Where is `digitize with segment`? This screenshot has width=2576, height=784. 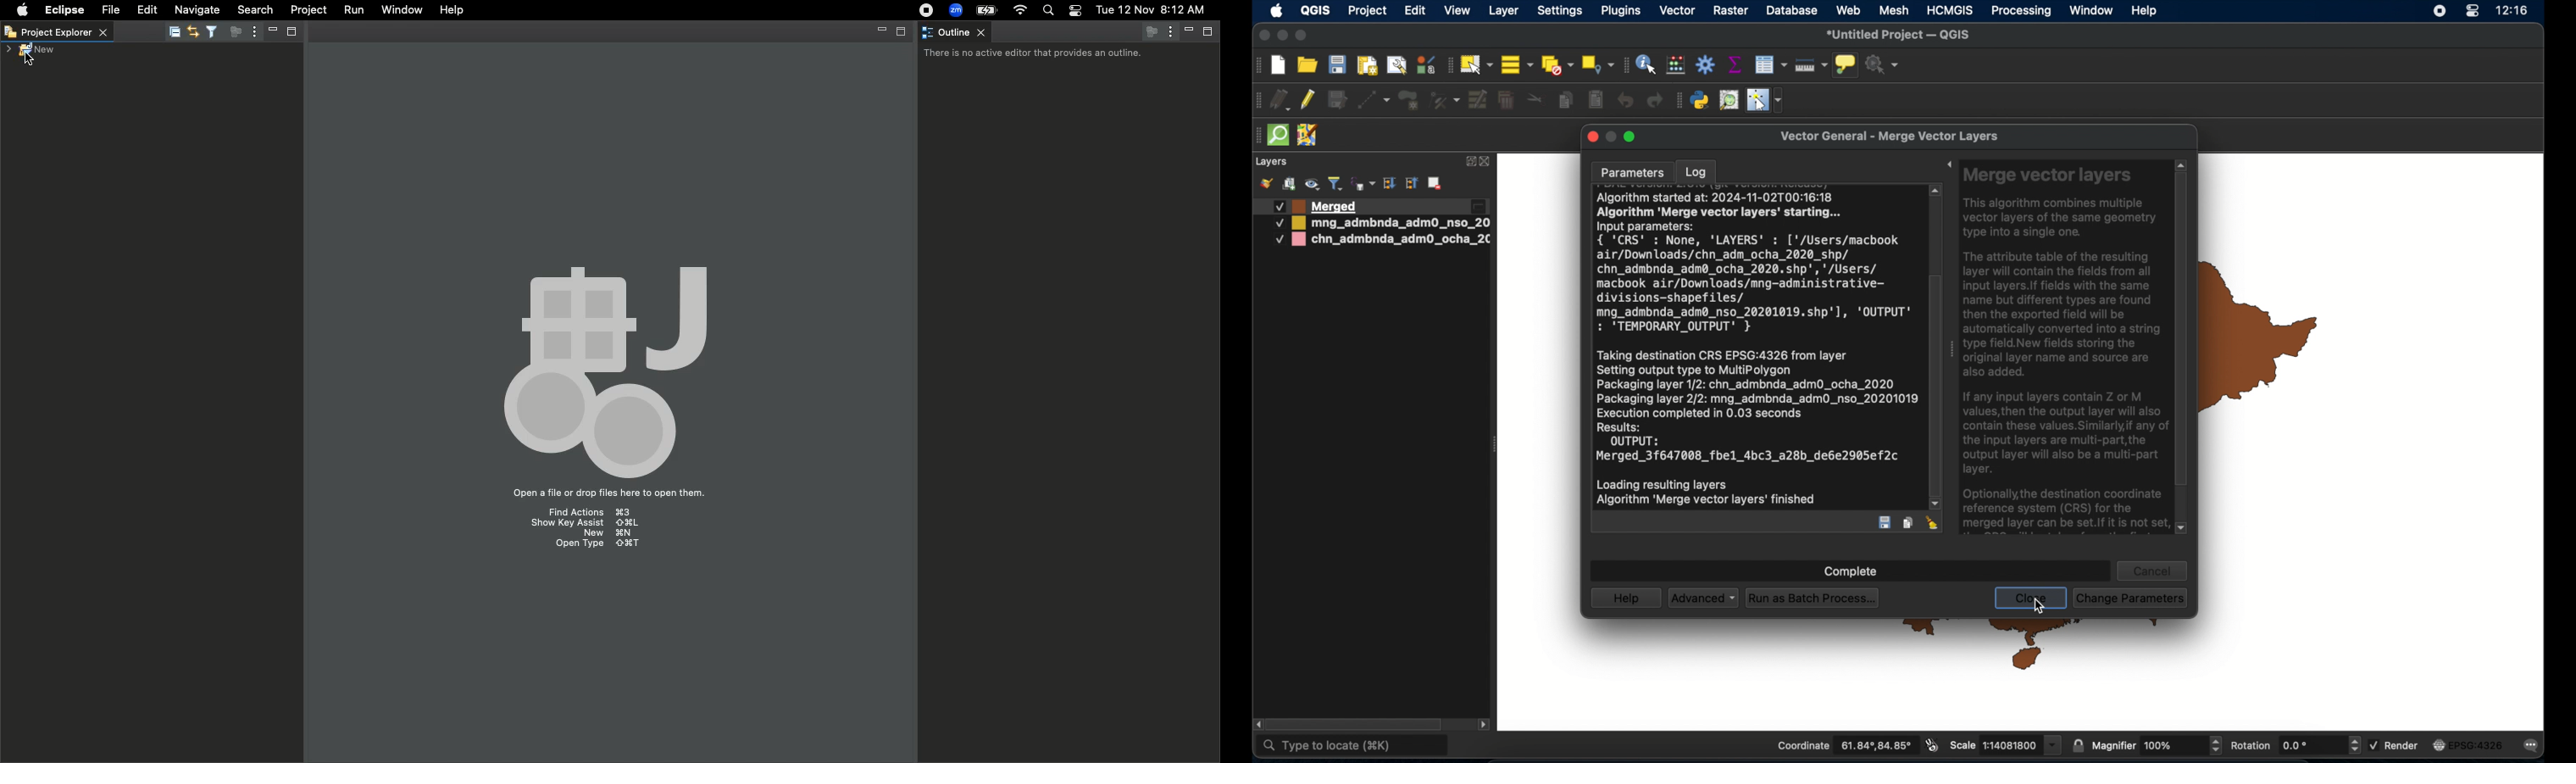 digitize with segment is located at coordinates (1373, 99).